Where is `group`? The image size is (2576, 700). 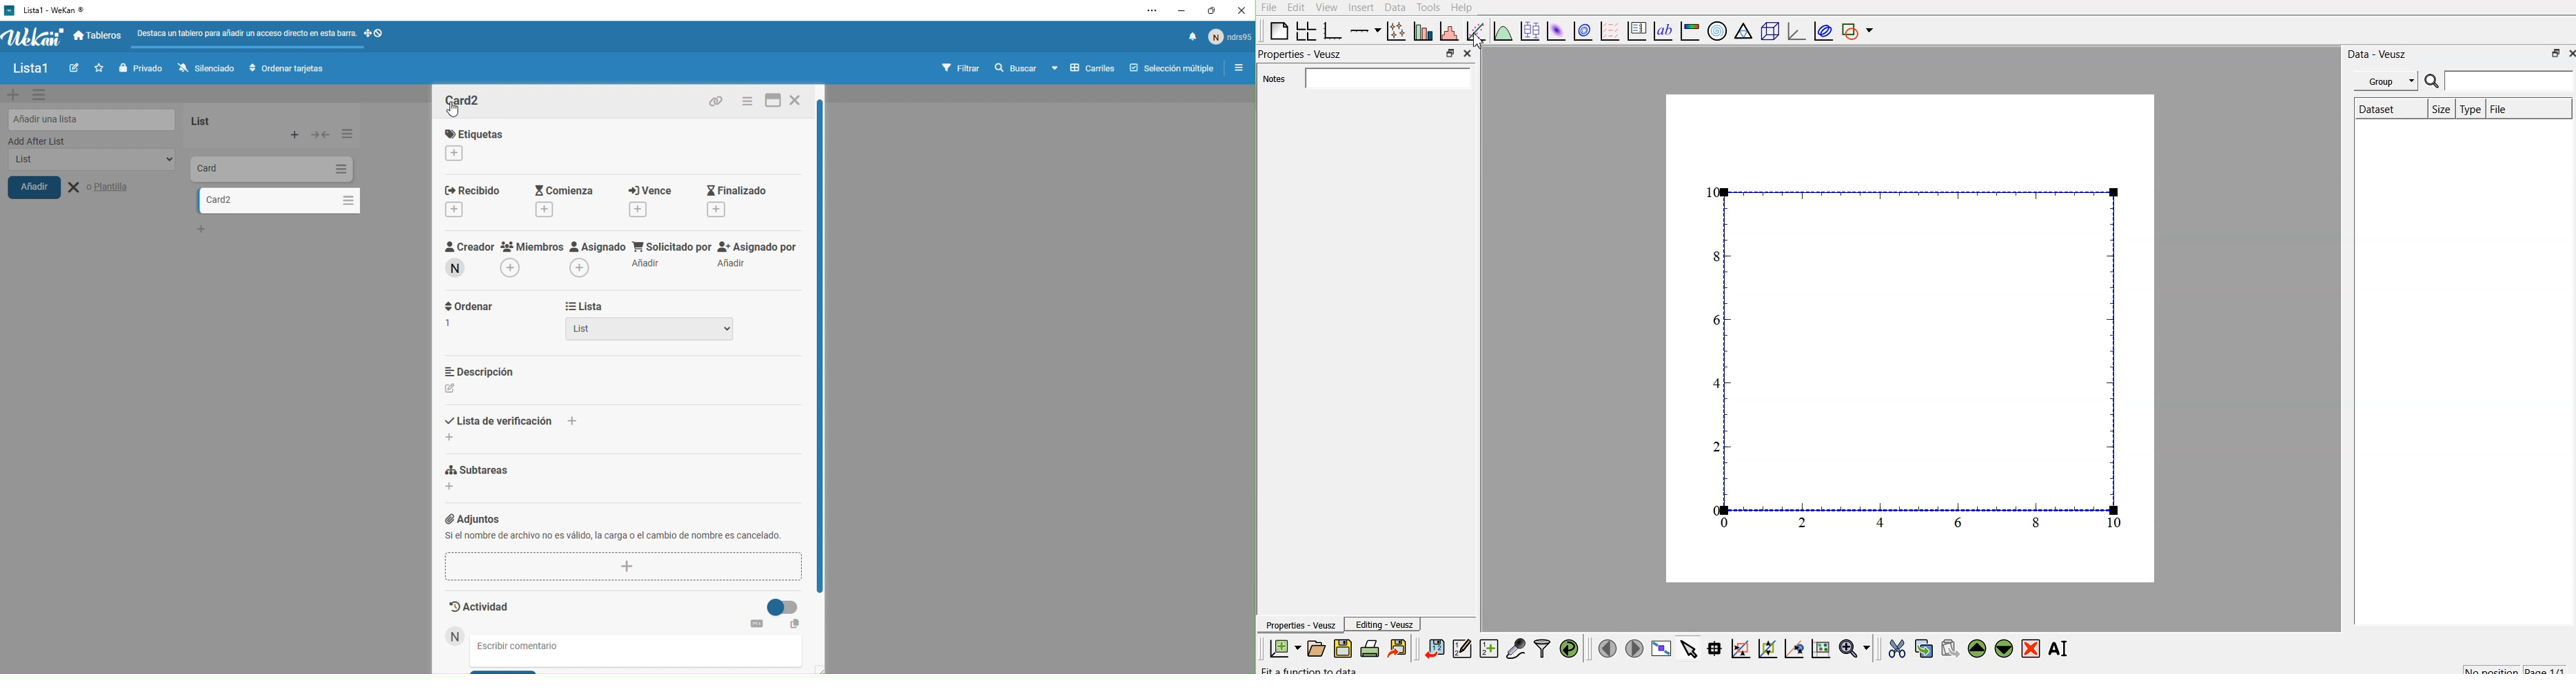 group is located at coordinates (2388, 81).